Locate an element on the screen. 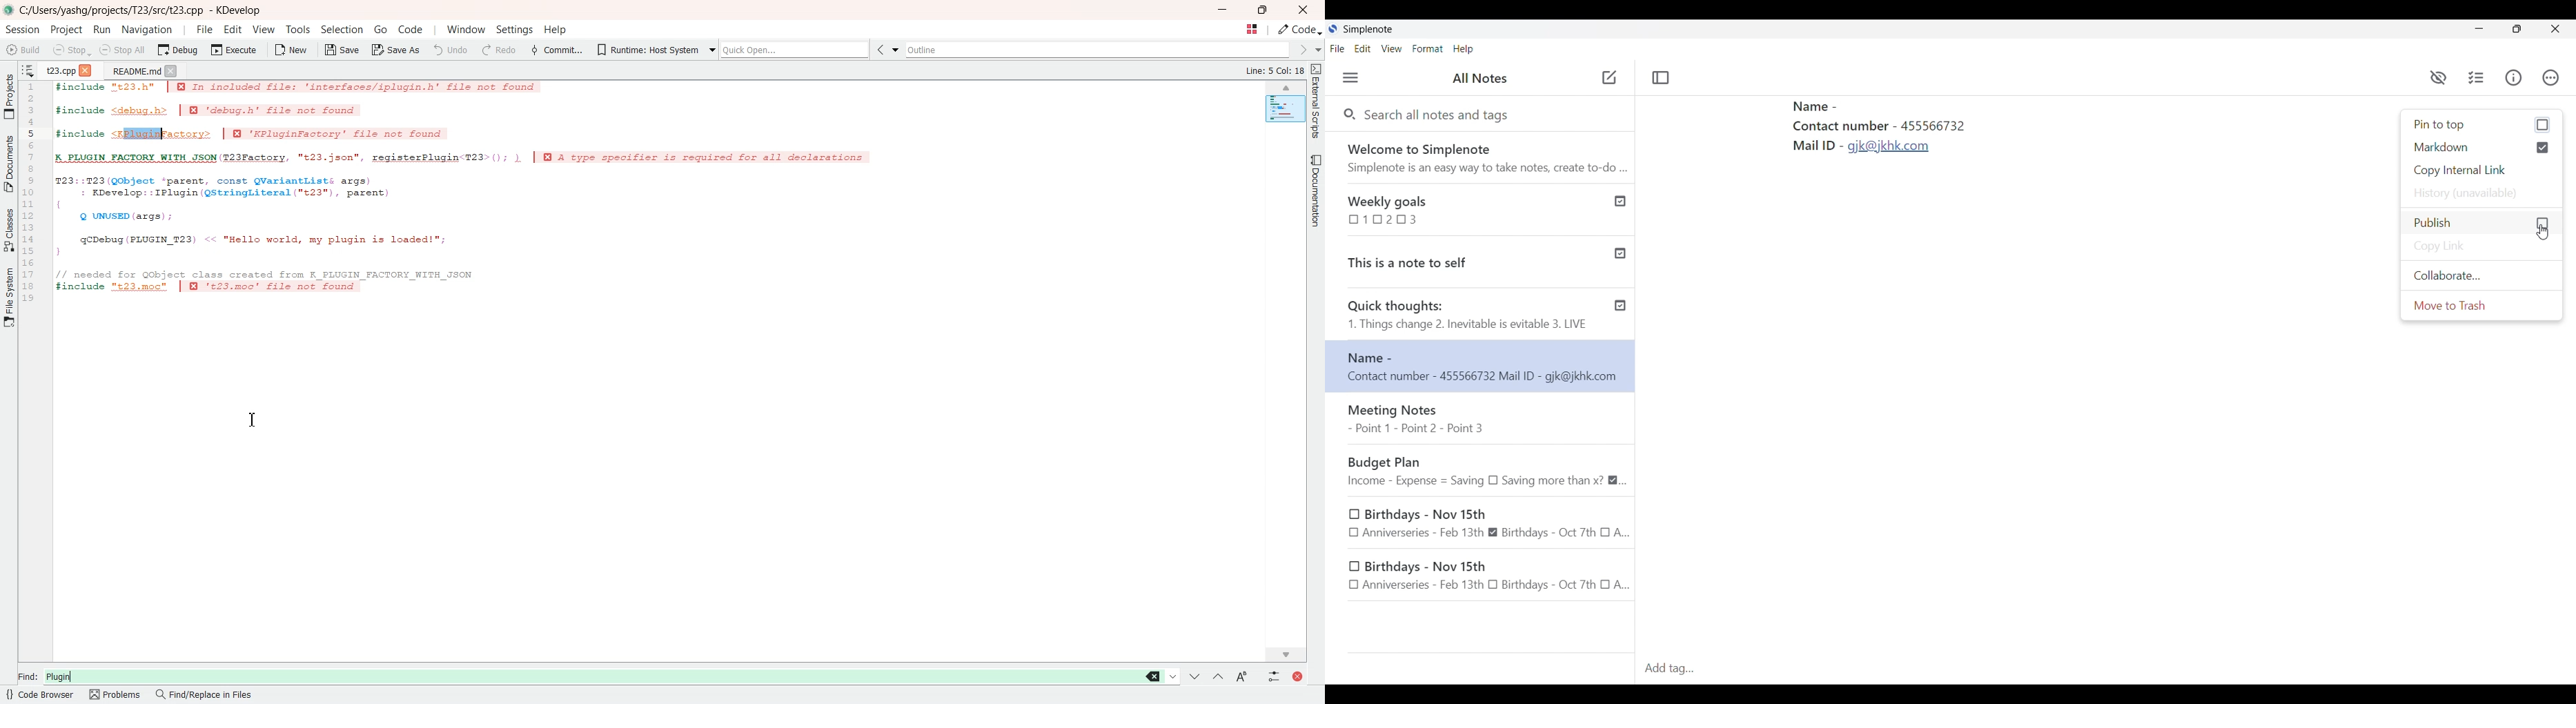 The width and height of the screenshot is (2576, 728). This is a note to self is located at coordinates (1464, 259).